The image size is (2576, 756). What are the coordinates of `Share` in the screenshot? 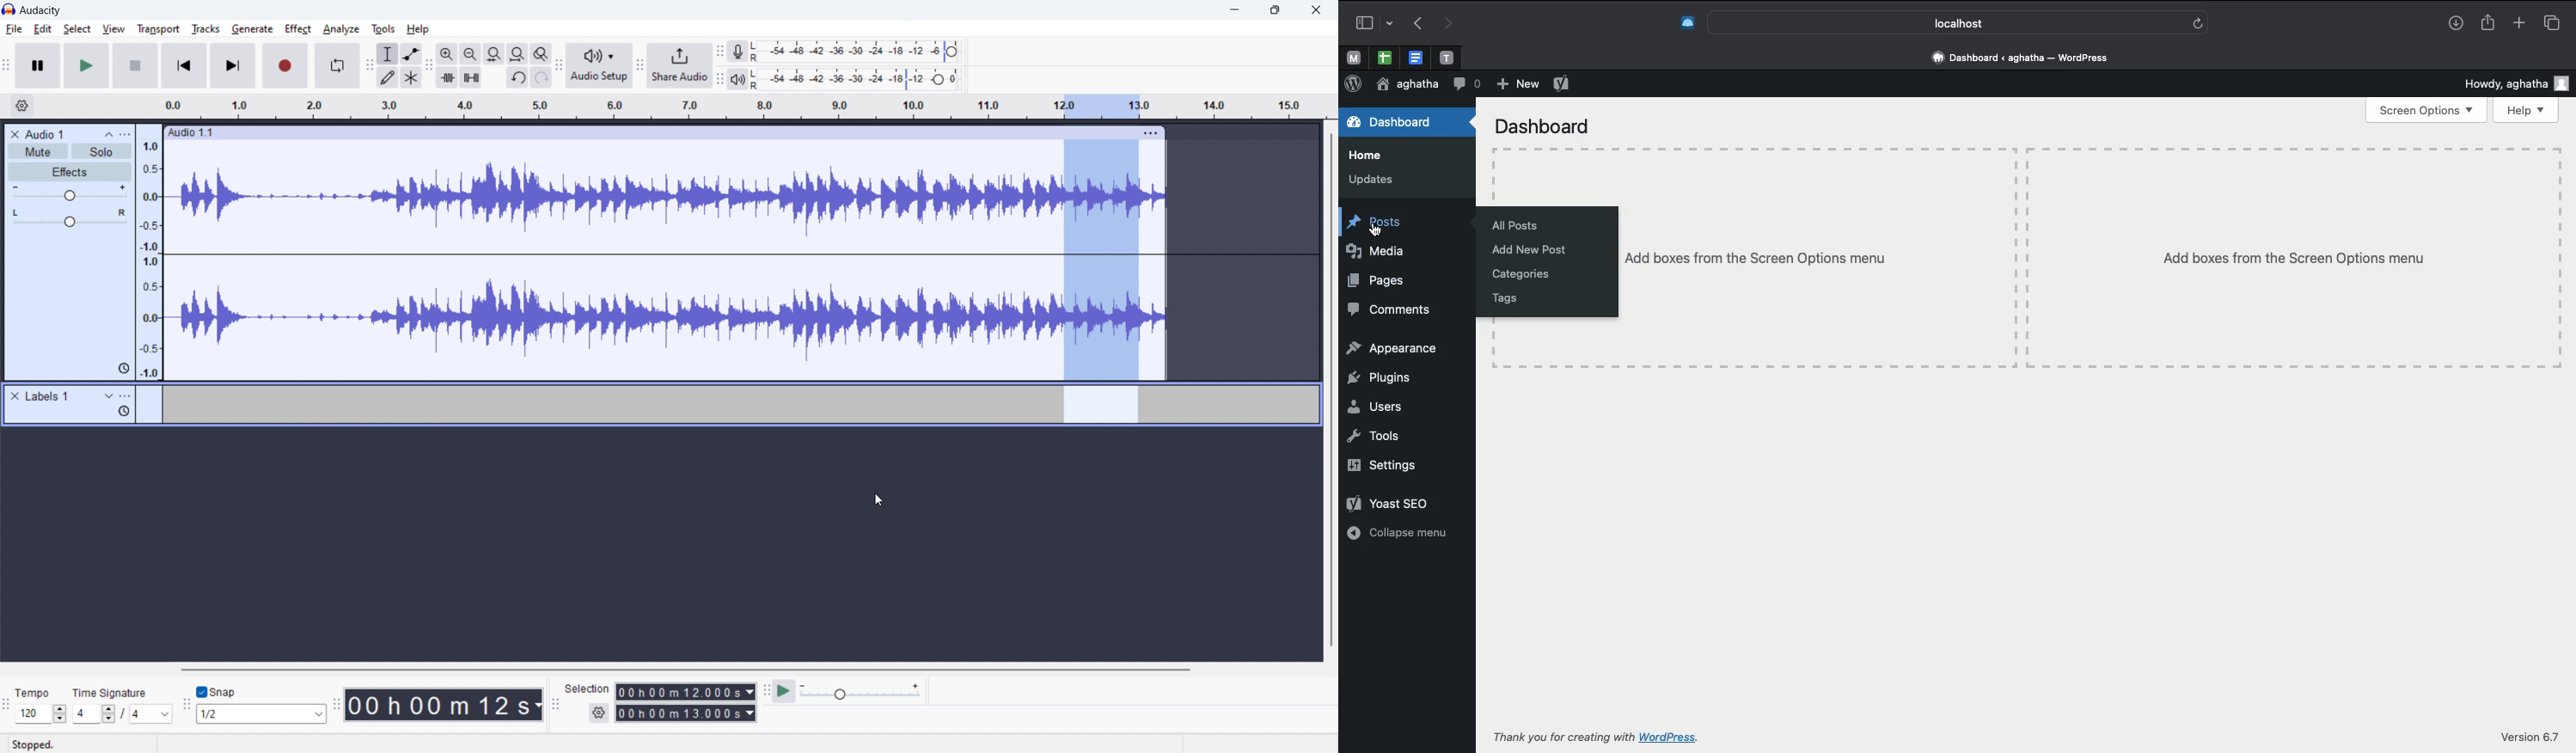 It's located at (2489, 23).